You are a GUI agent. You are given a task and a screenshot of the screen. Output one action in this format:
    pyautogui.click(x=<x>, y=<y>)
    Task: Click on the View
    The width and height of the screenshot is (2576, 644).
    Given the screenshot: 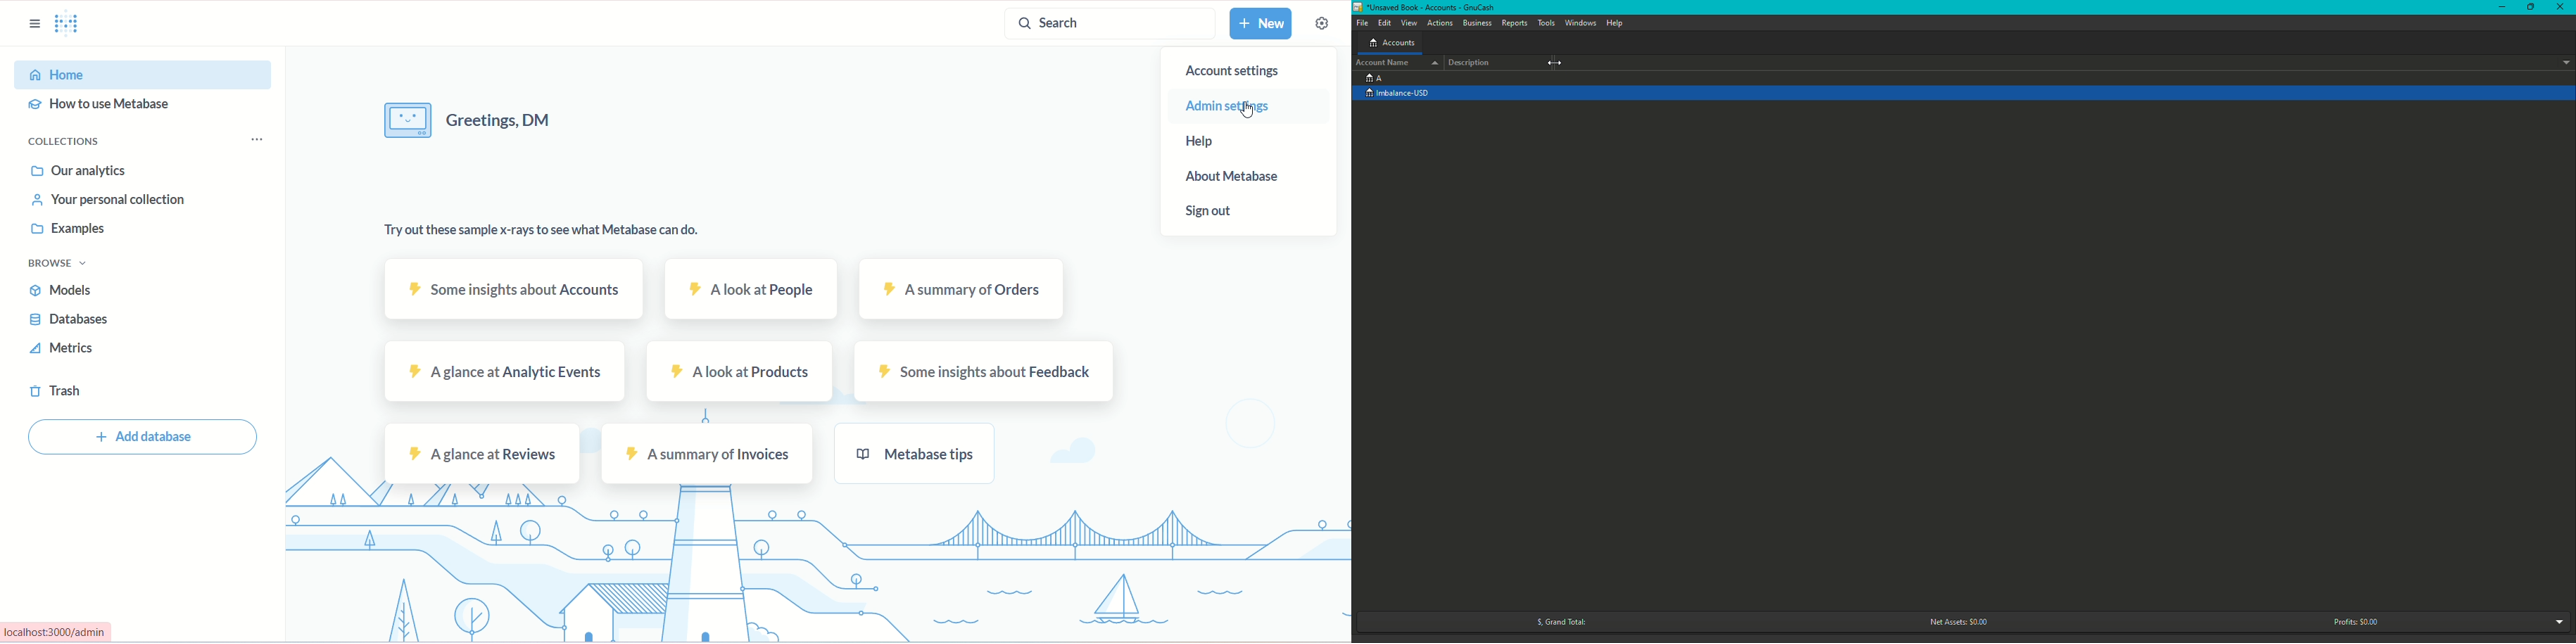 What is the action you would take?
    pyautogui.click(x=1410, y=24)
    